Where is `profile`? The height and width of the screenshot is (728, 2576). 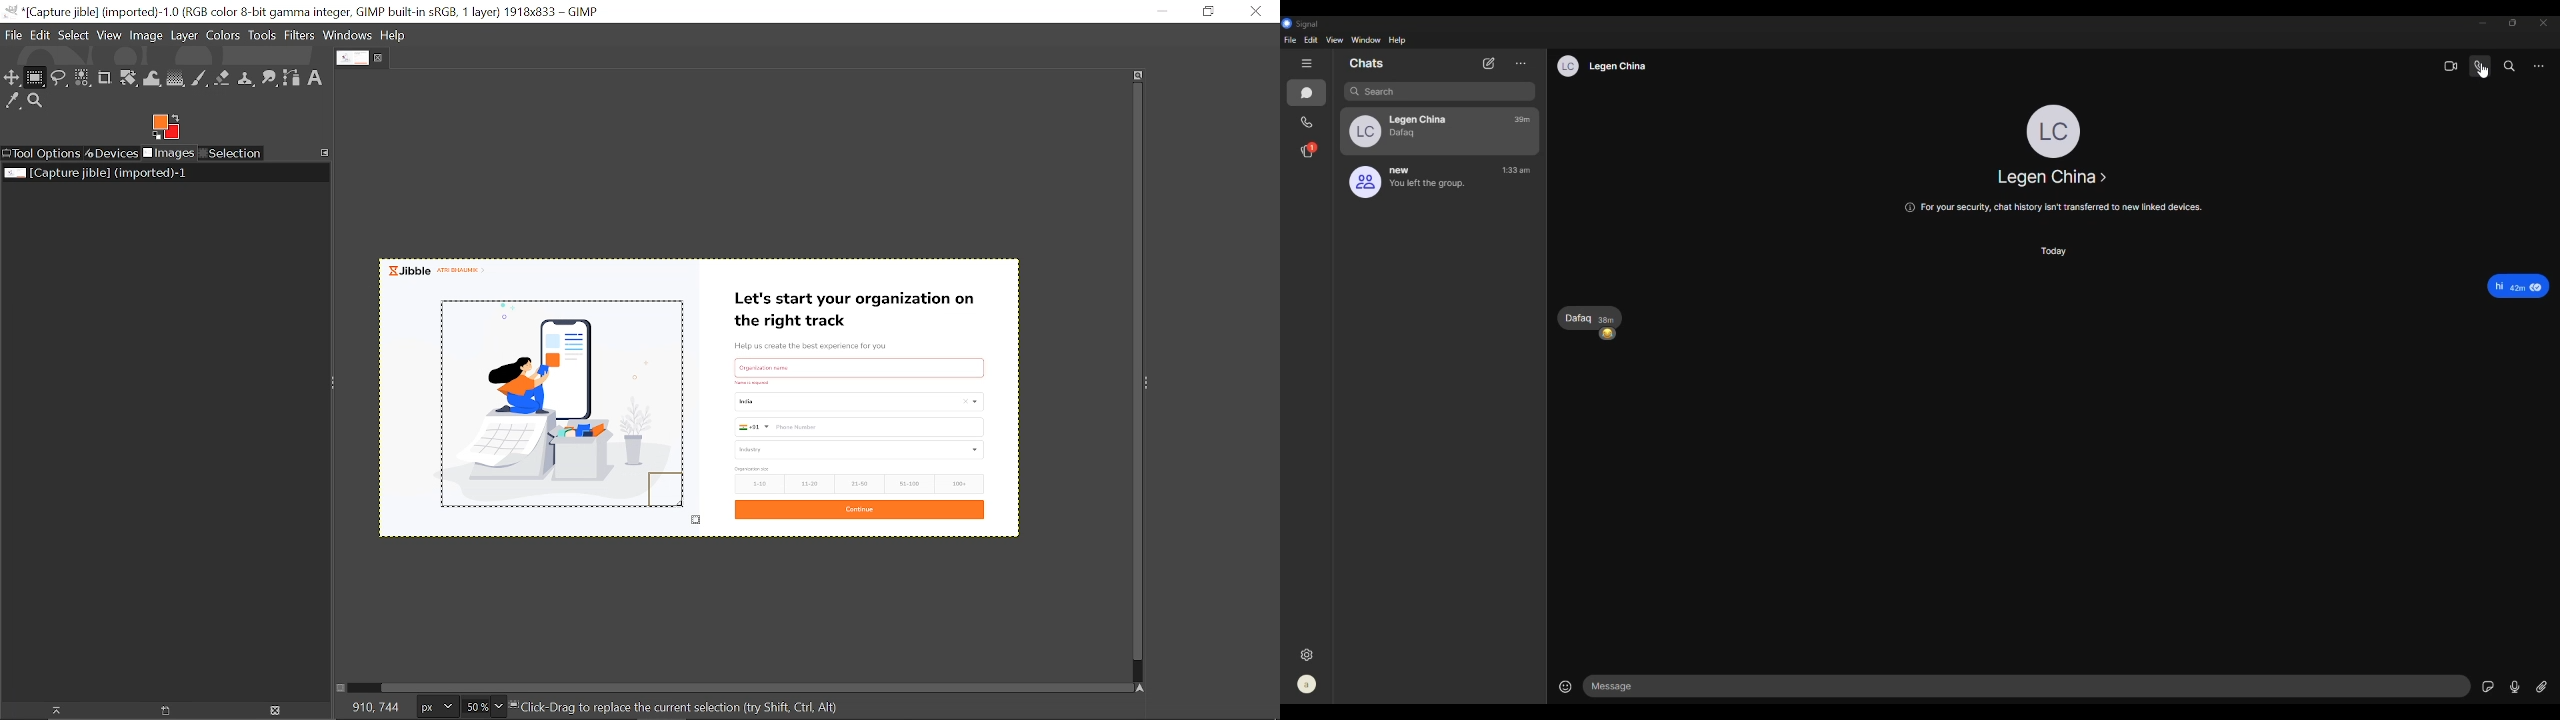
profile is located at coordinates (1309, 687).